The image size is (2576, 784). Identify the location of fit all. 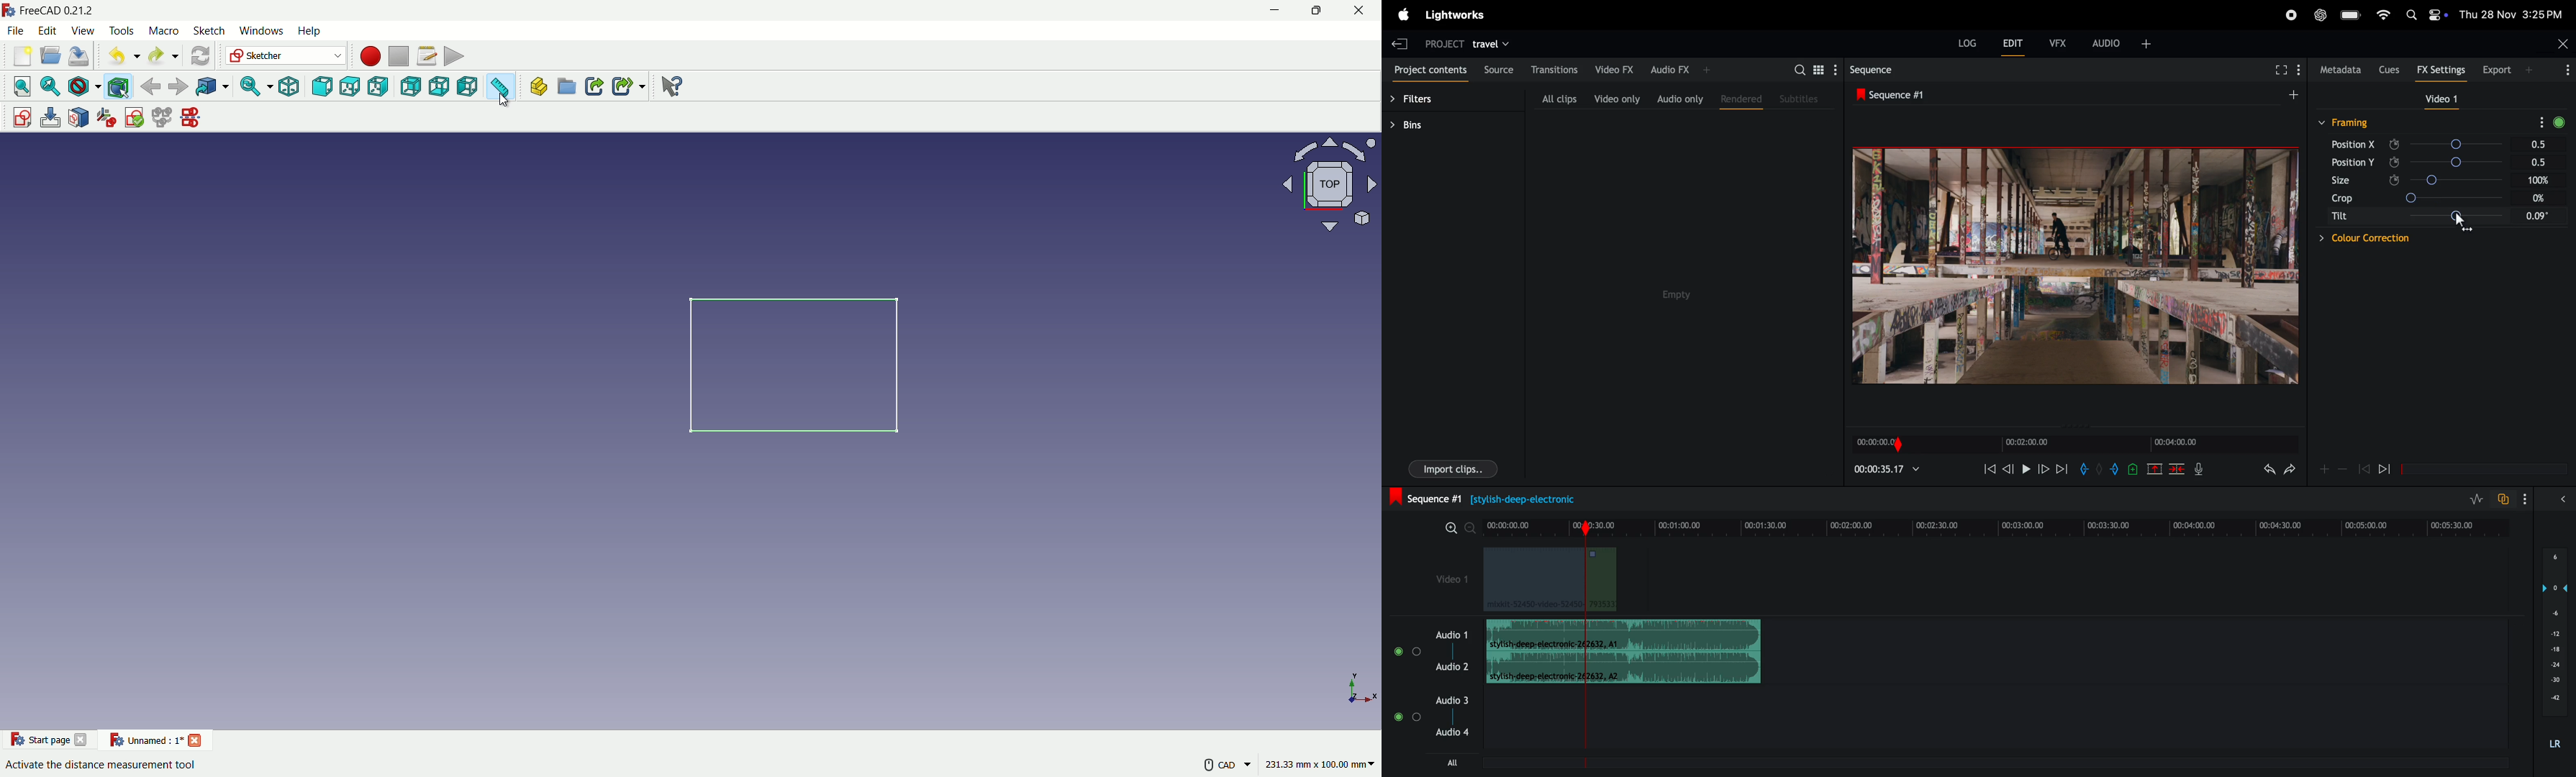
(19, 86).